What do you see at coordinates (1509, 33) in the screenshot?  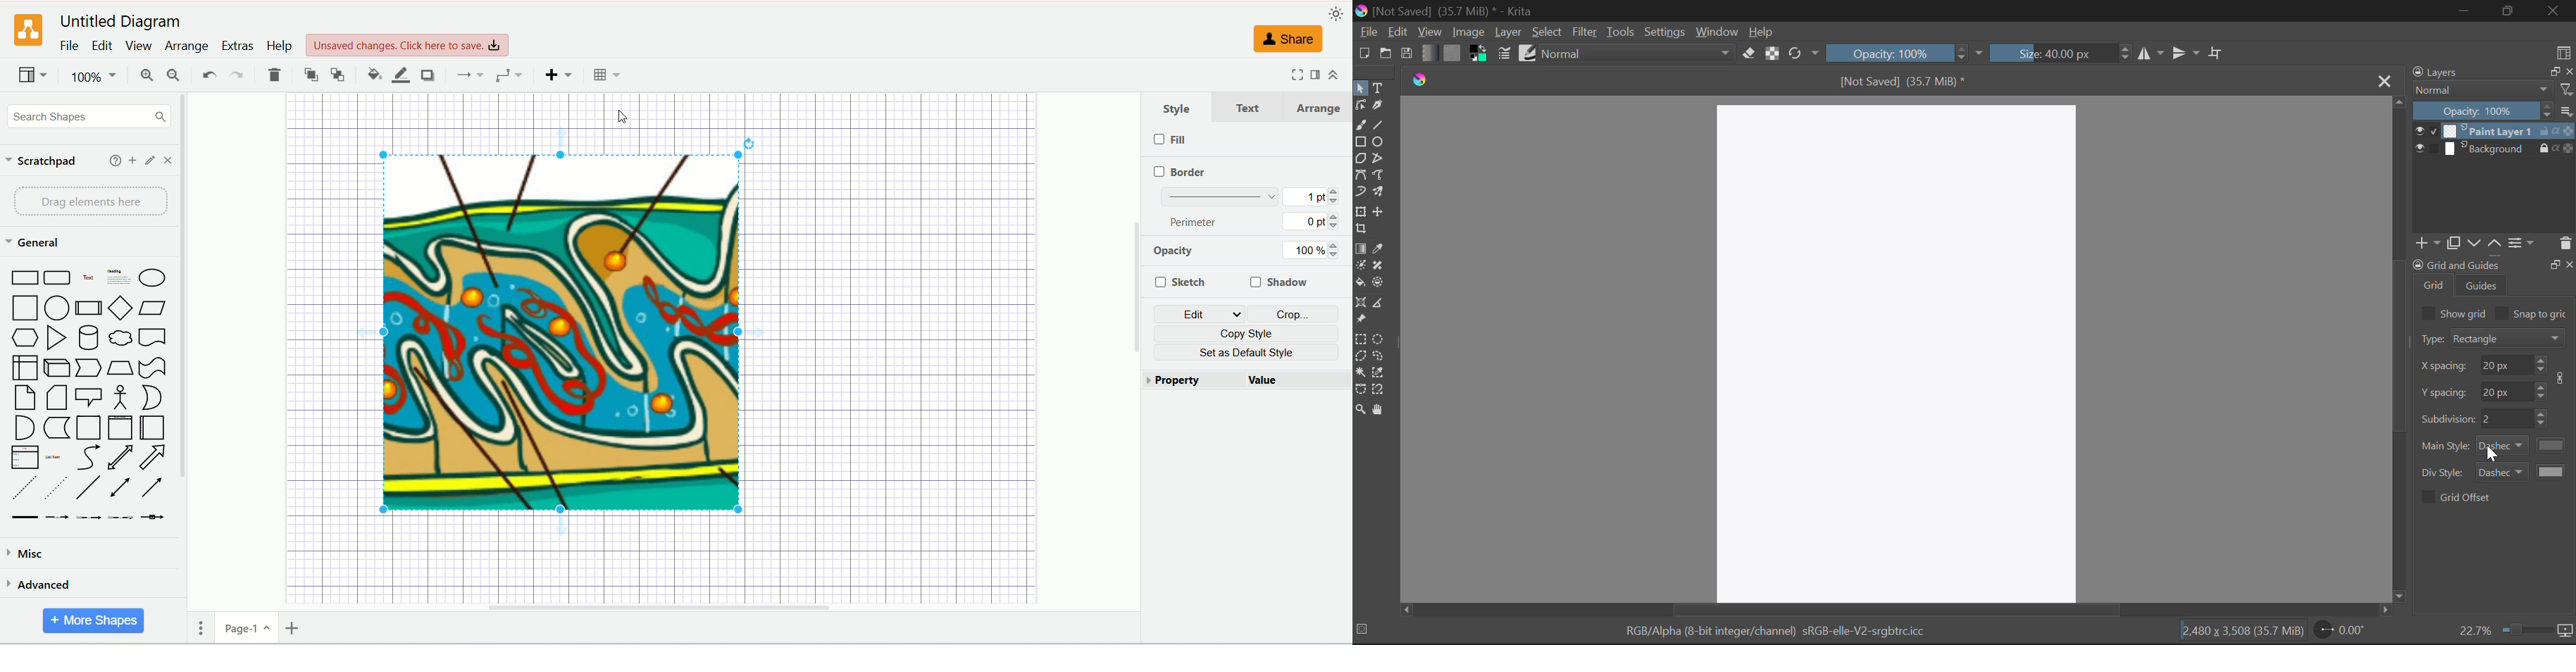 I see `Layer` at bounding box center [1509, 33].